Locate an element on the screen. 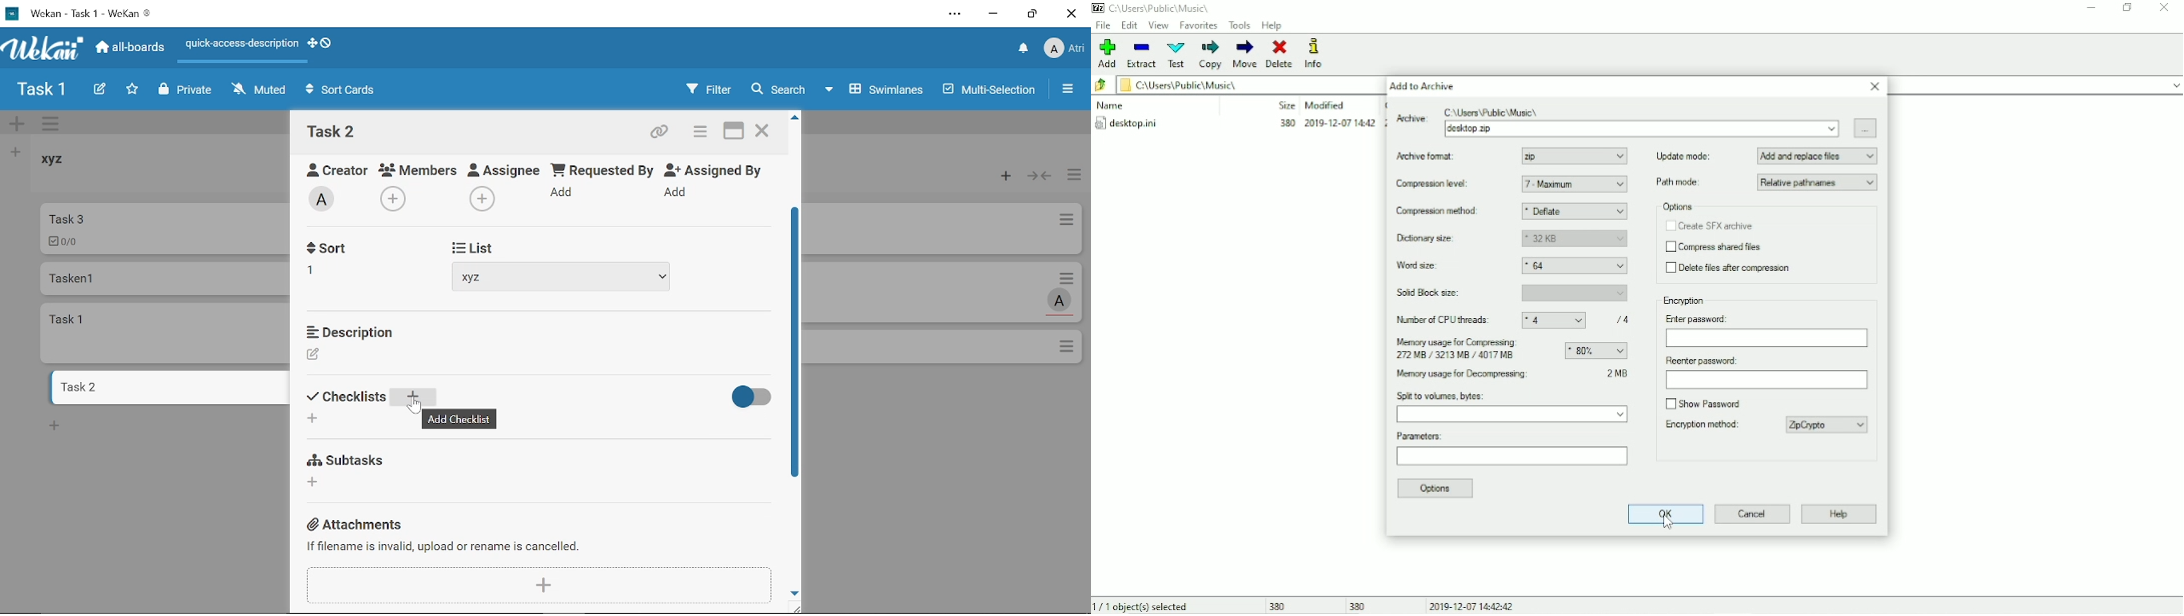 Image resolution: width=2184 pixels, height=616 pixels. Add is located at coordinates (312, 420).